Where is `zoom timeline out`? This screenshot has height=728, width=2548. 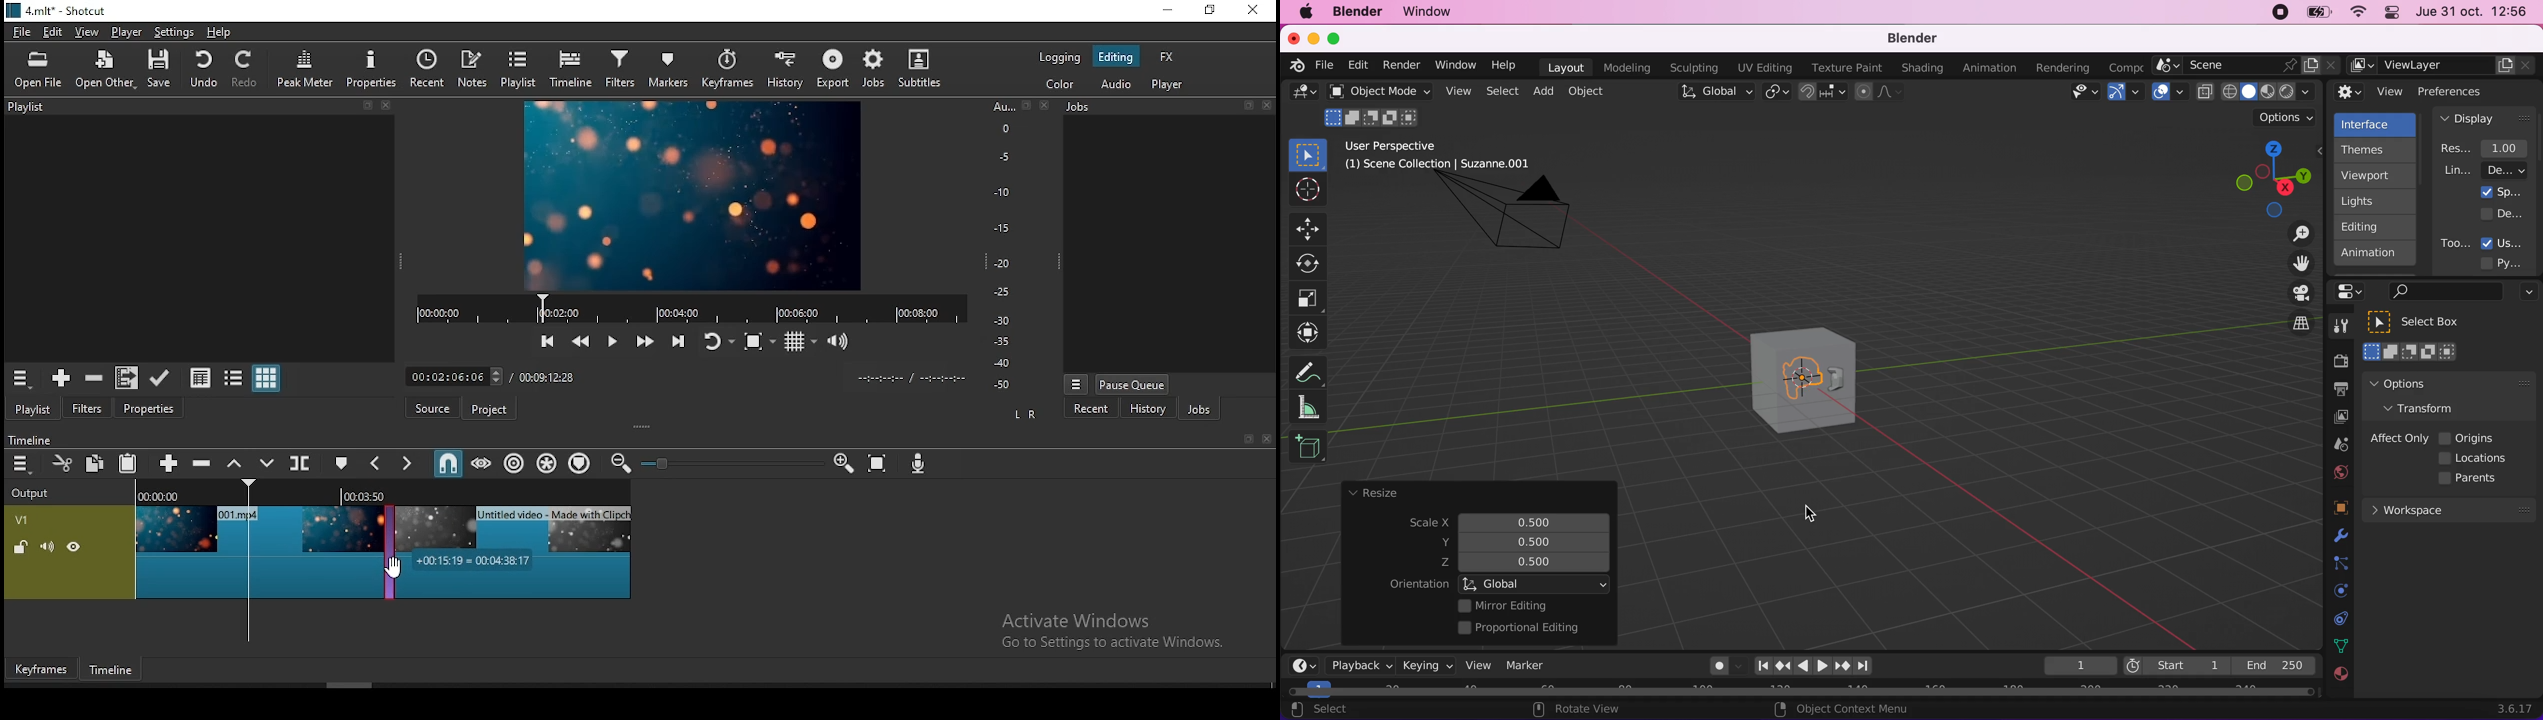 zoom timeline out is located at coordinates (619, 464).